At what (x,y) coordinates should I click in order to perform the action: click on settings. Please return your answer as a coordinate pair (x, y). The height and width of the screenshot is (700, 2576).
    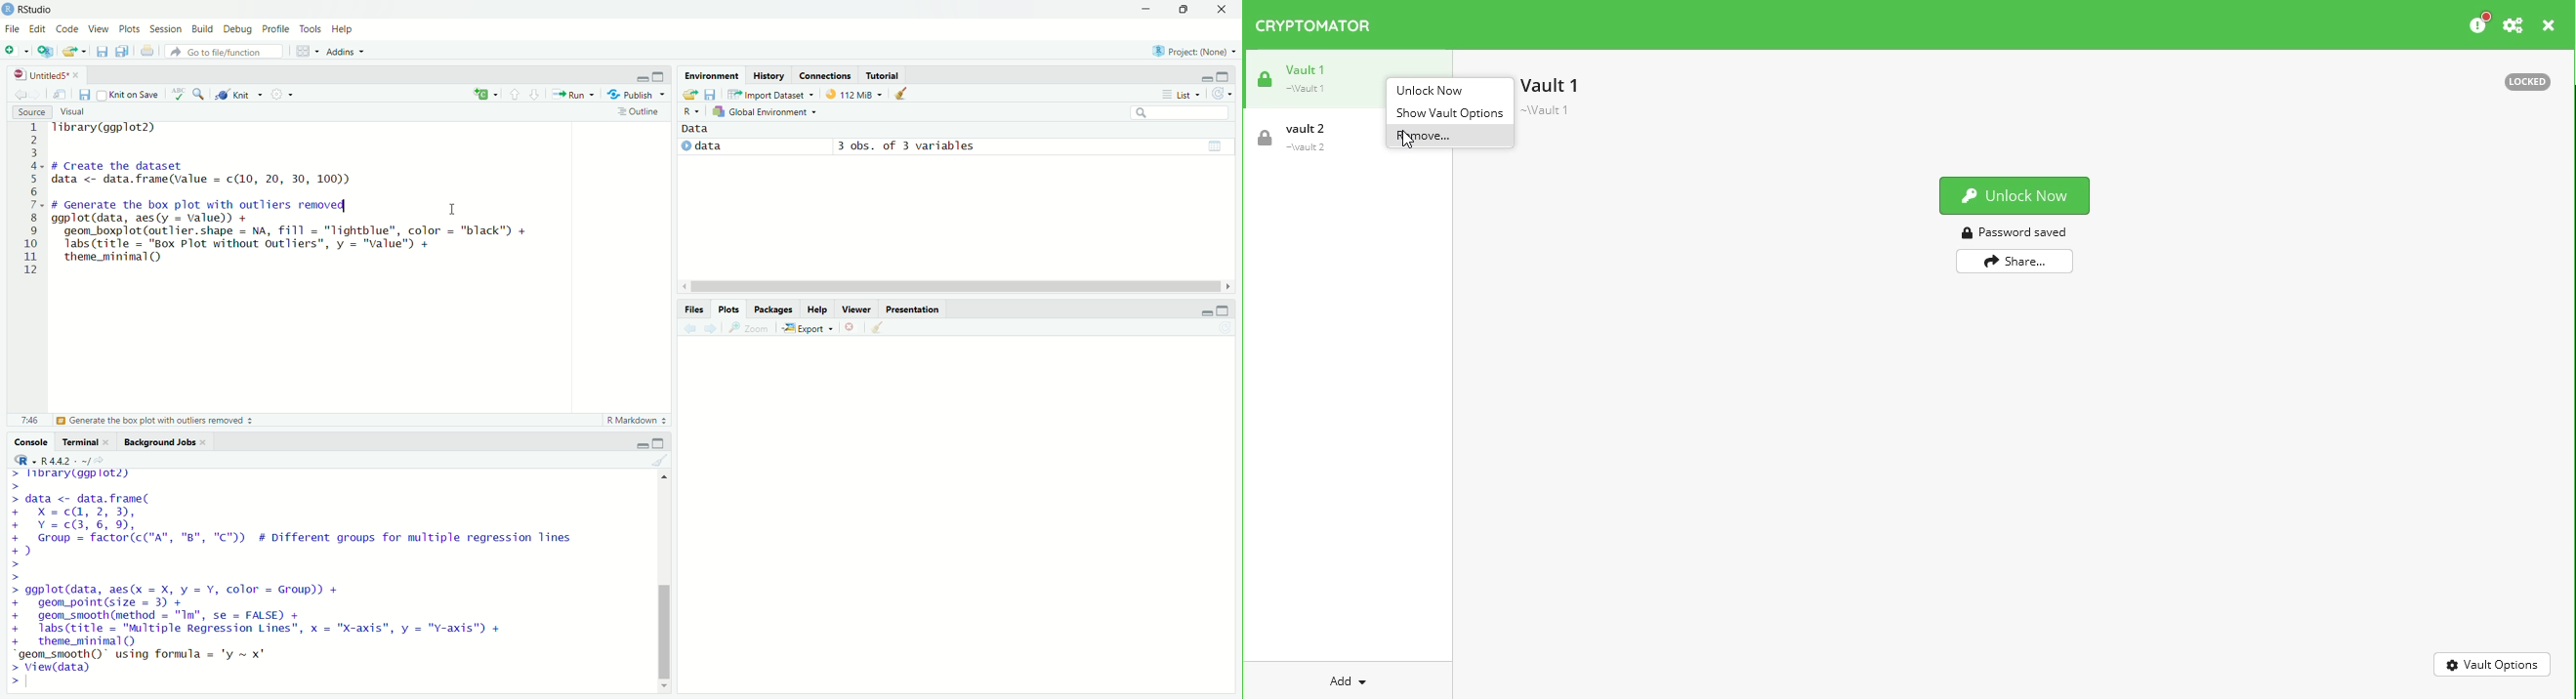
    Looking at the image, I should click on (275, 94).